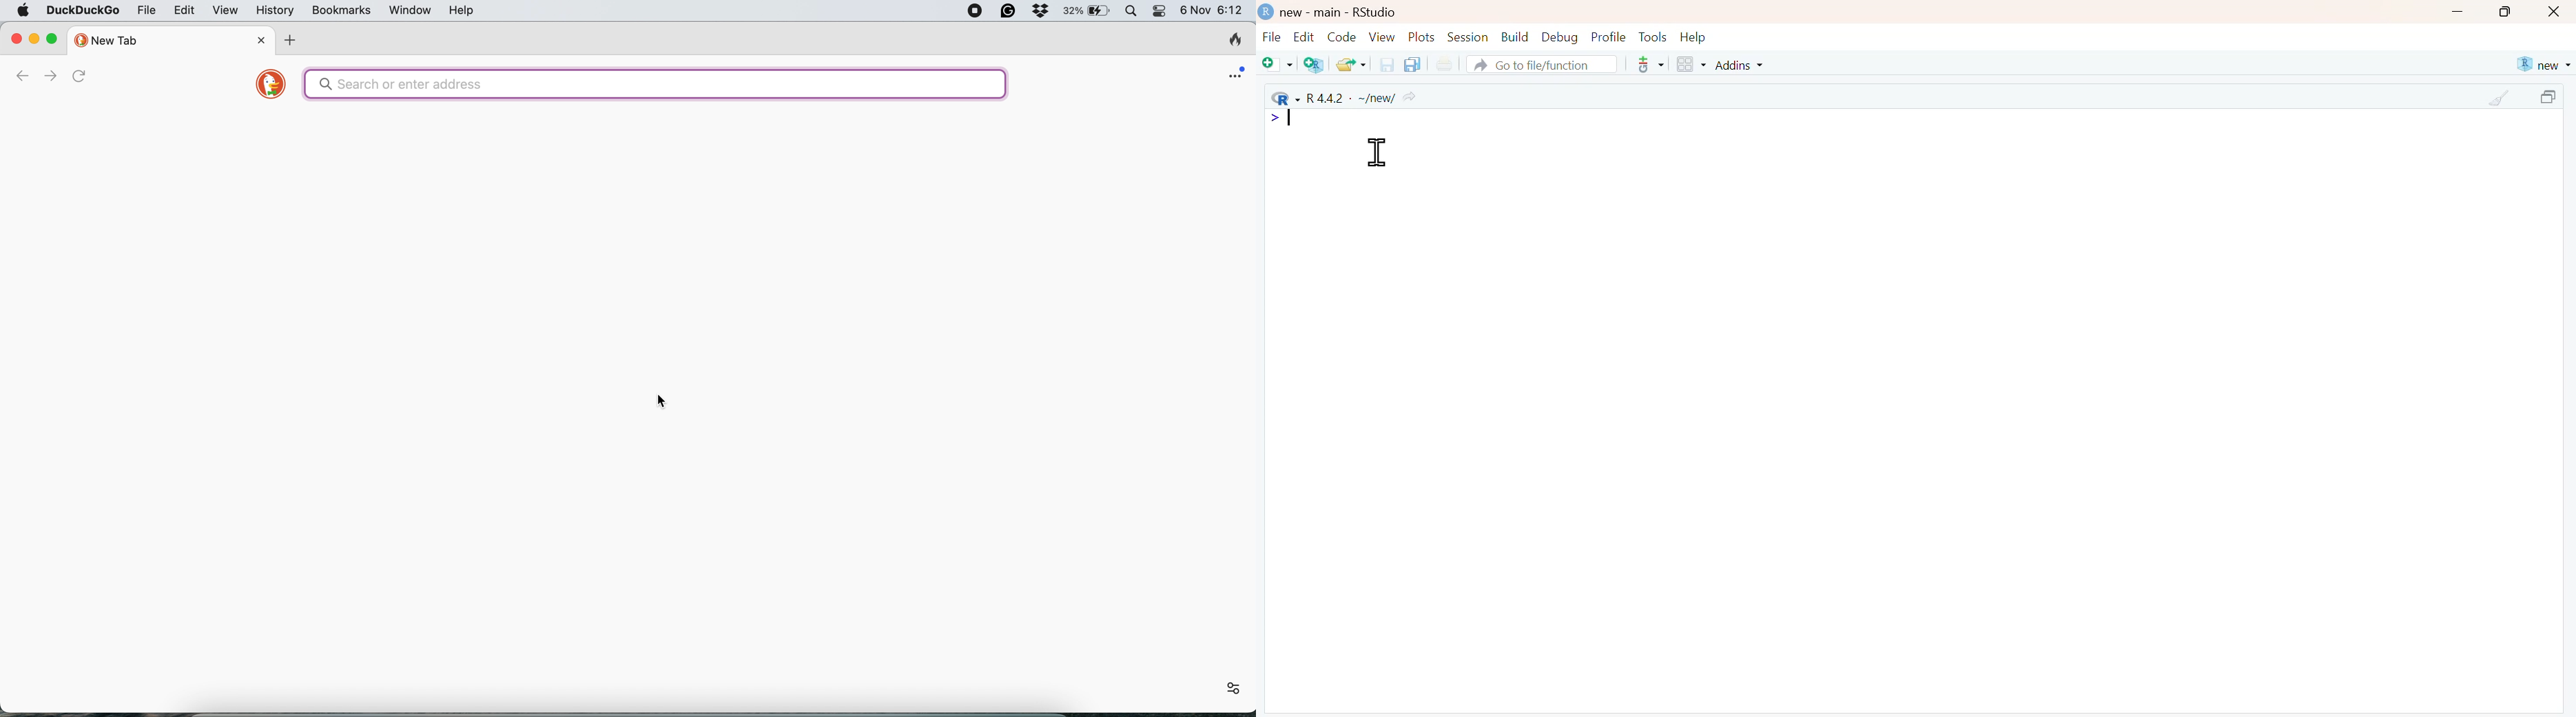 The width and height of the screenshot is (2576, 728). Describe the element at coordinates (1278, 65) in the screenshot. I see `New file` at that location.